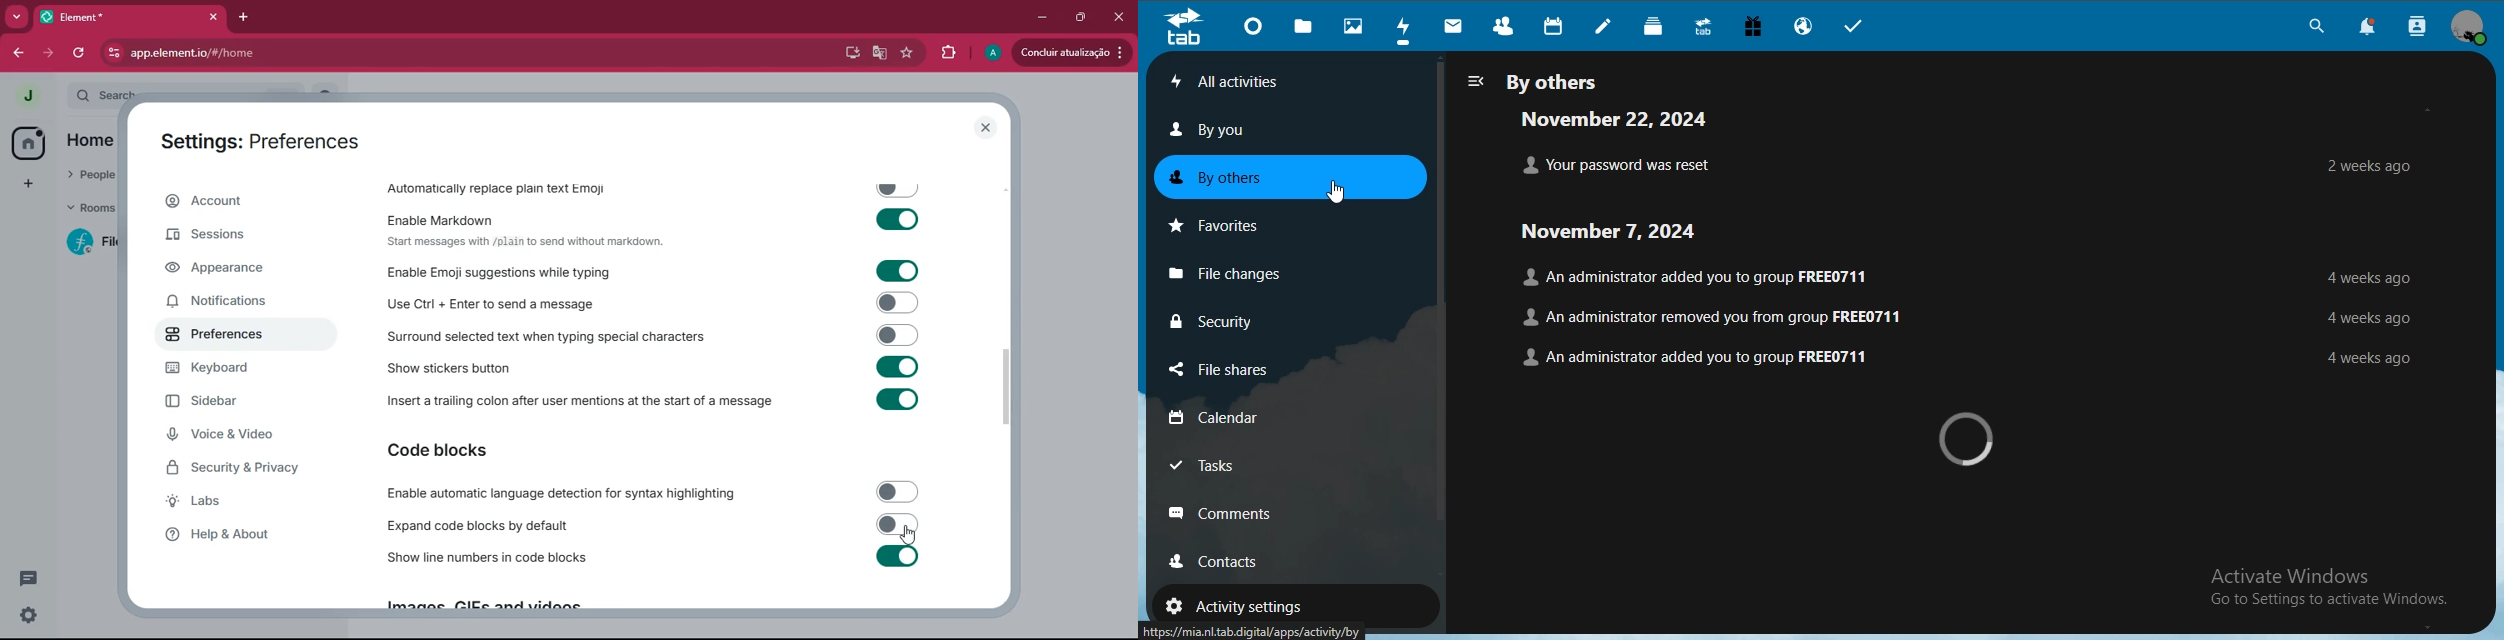 The width and height of the screenshot is (2520, 644). I want to click on tab, so click(1183, 27).